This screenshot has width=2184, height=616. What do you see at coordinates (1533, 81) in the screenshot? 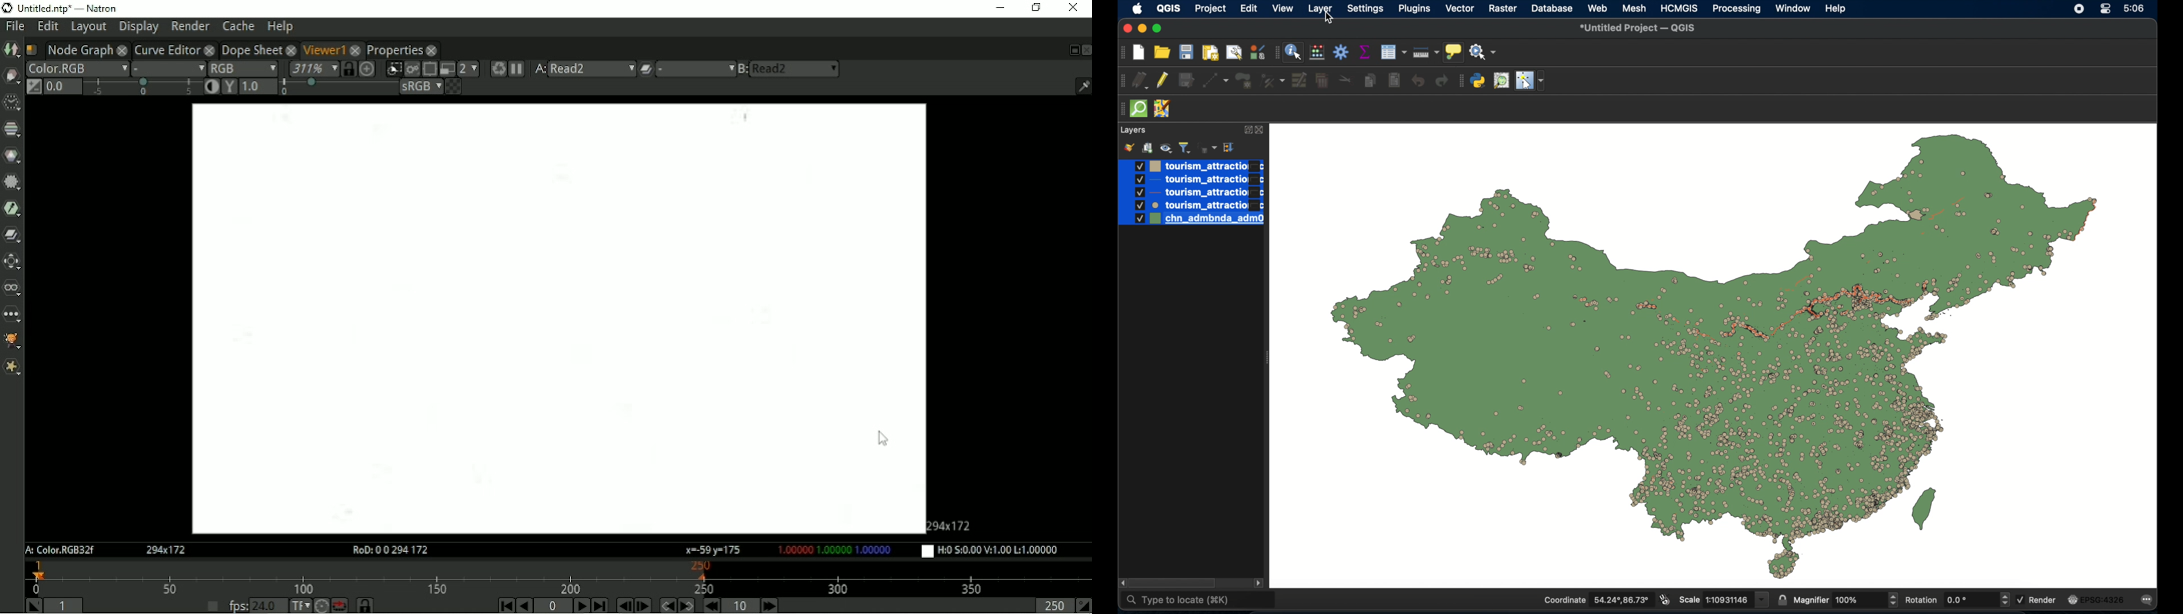
I see `switches mouse to a configurable pointer` at bounding box center [1533, 81].